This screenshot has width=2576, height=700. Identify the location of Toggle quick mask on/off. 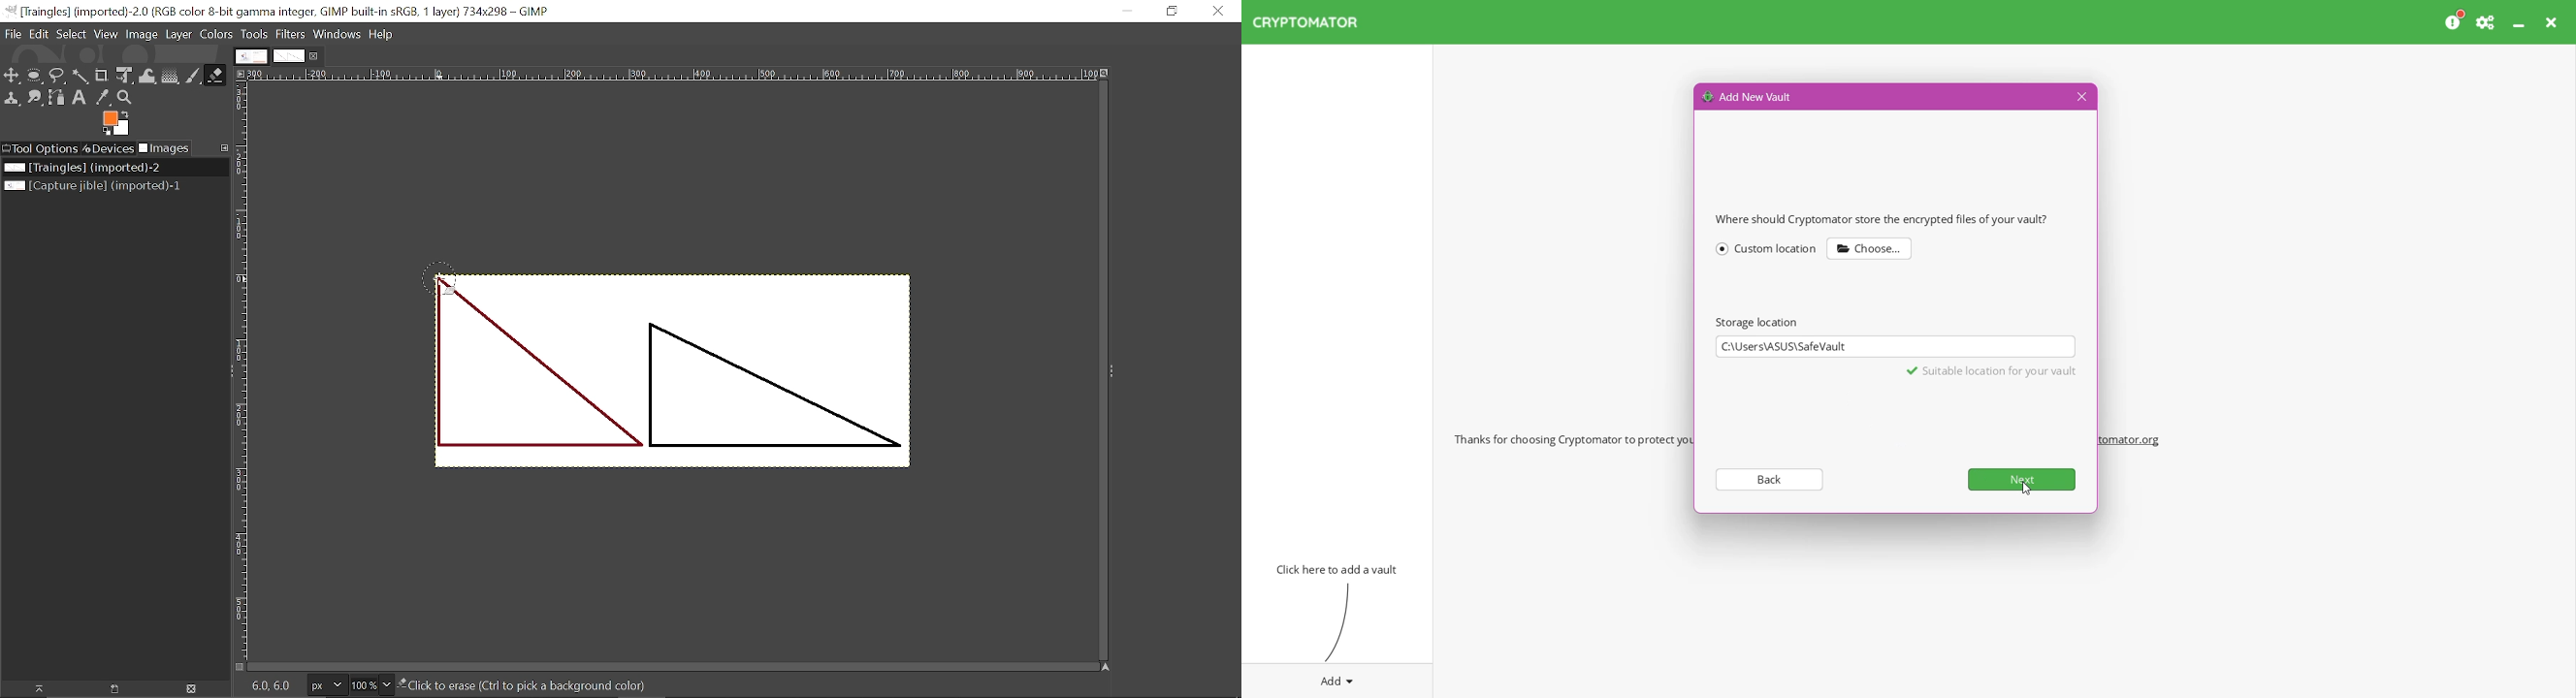
(240, 667).